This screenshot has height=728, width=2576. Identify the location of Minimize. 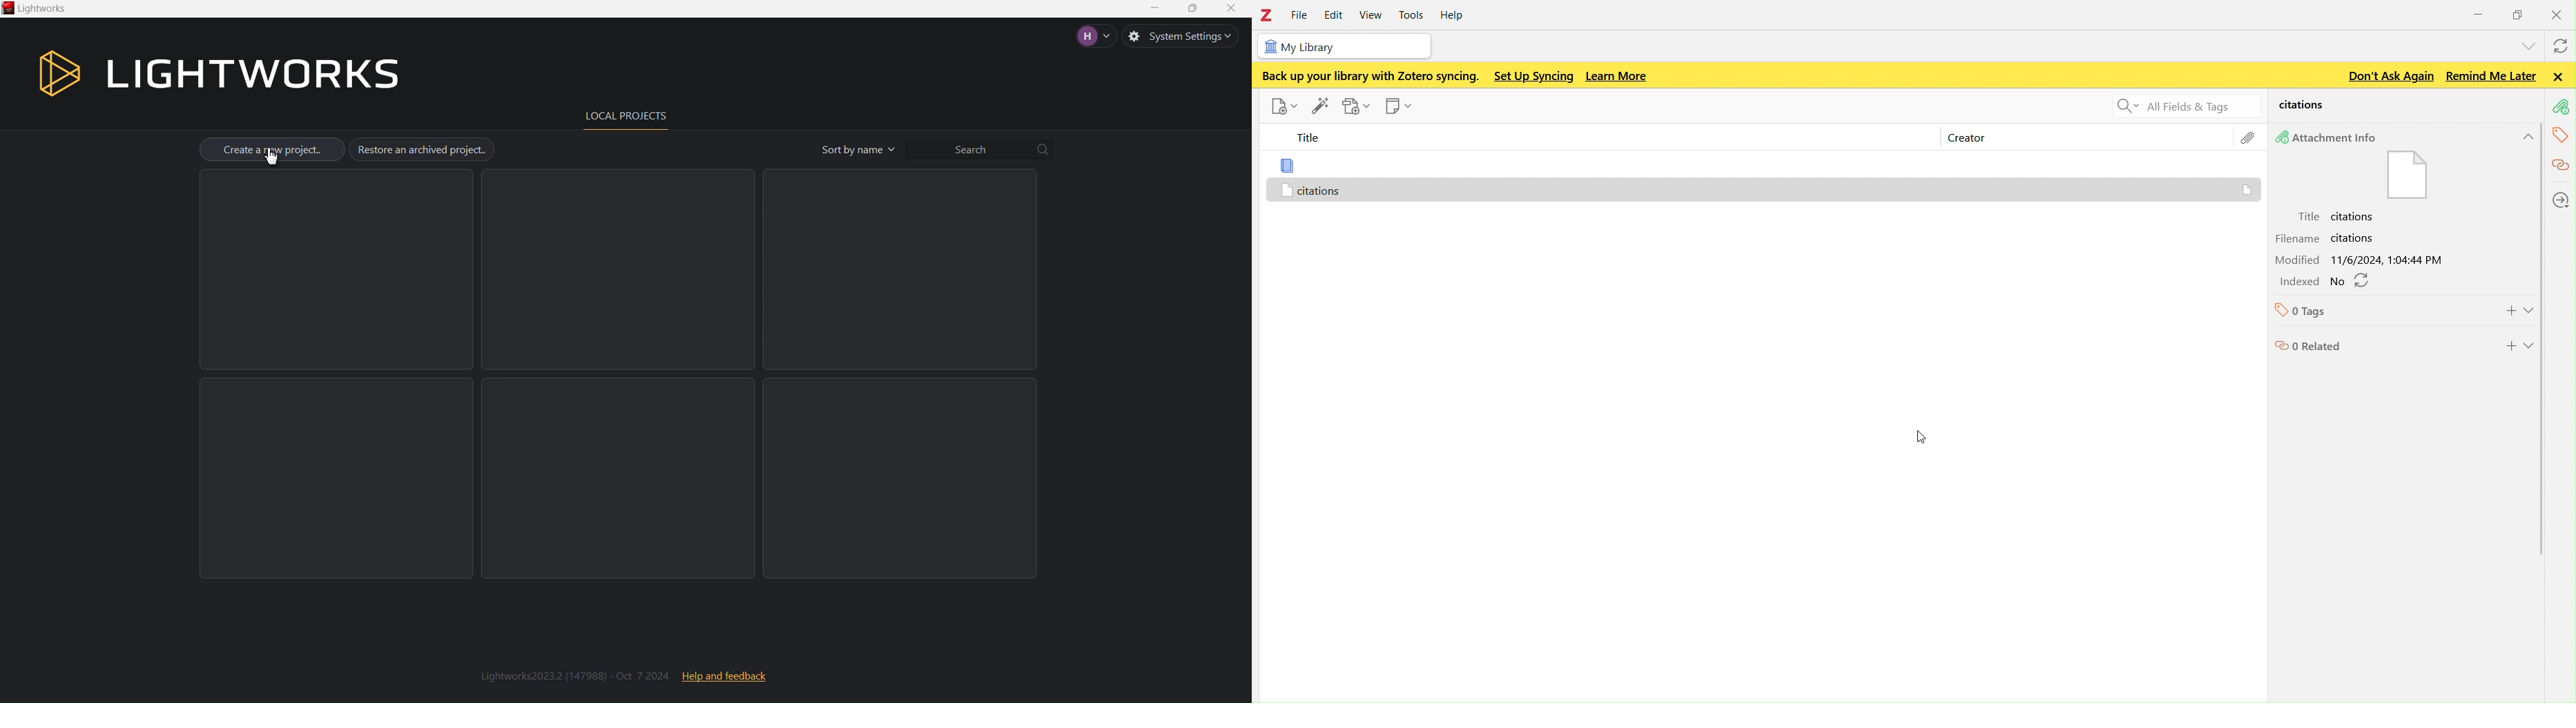
(1149, 10).